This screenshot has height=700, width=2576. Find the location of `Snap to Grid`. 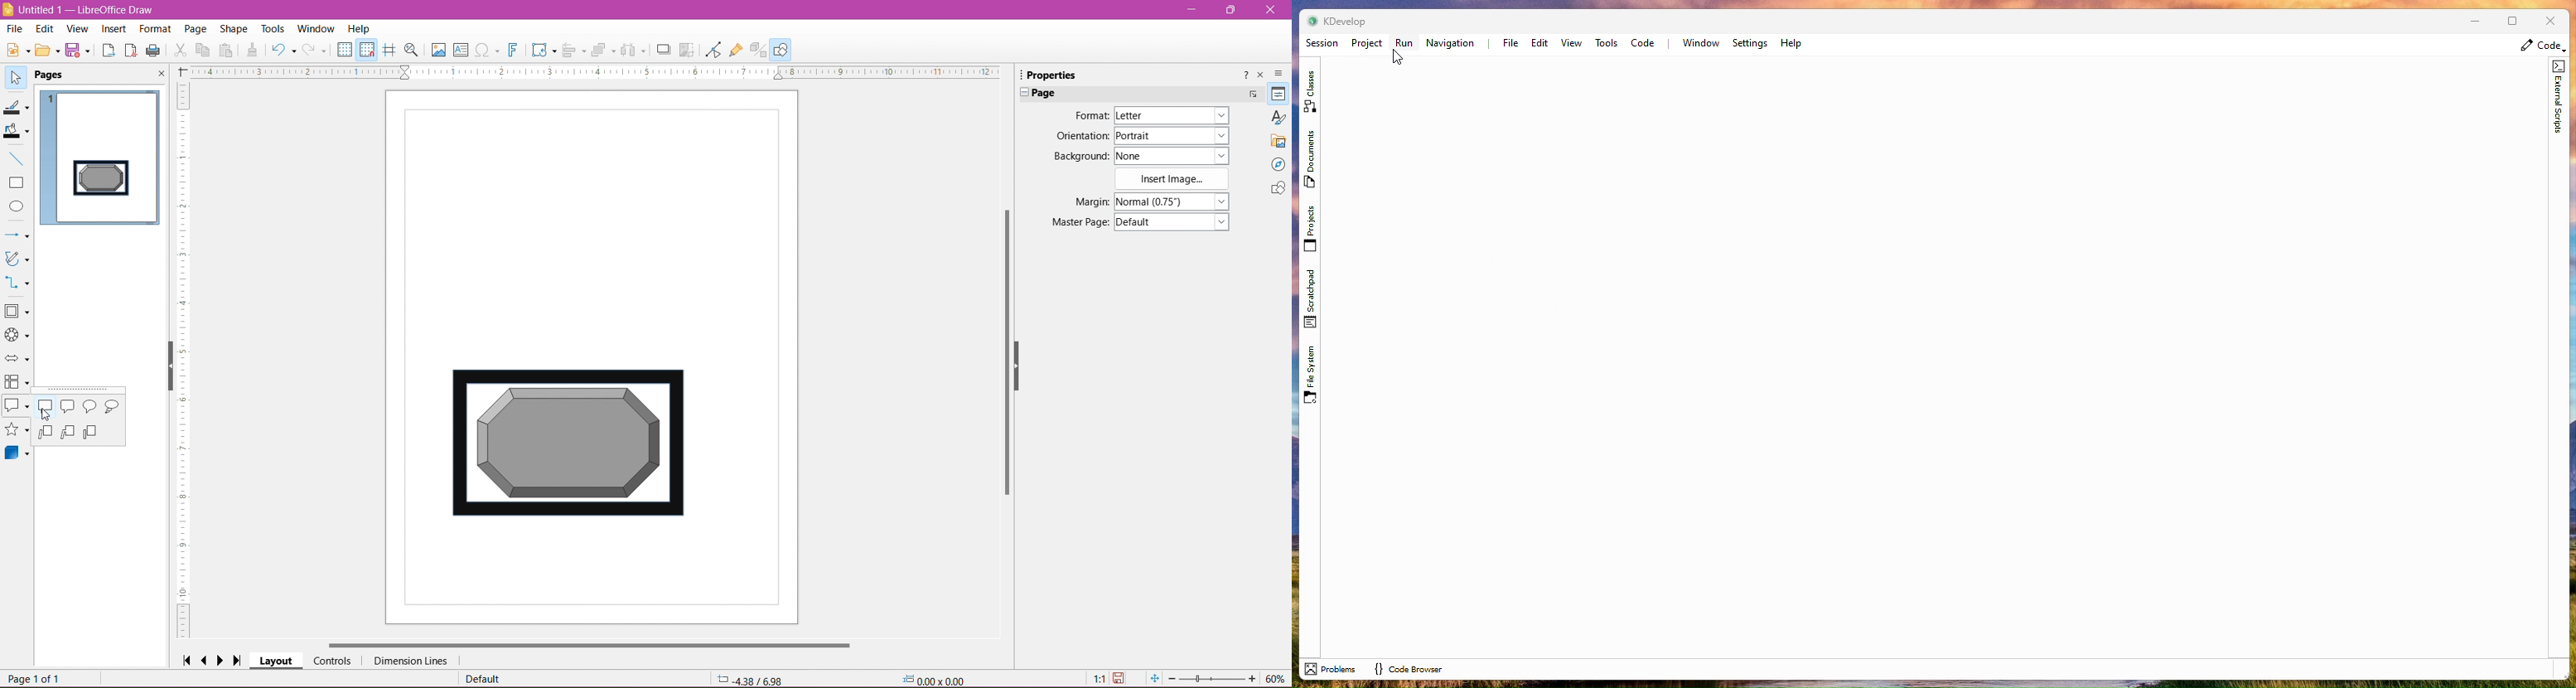

Snap to Grid is located at coordinates (367, 50).